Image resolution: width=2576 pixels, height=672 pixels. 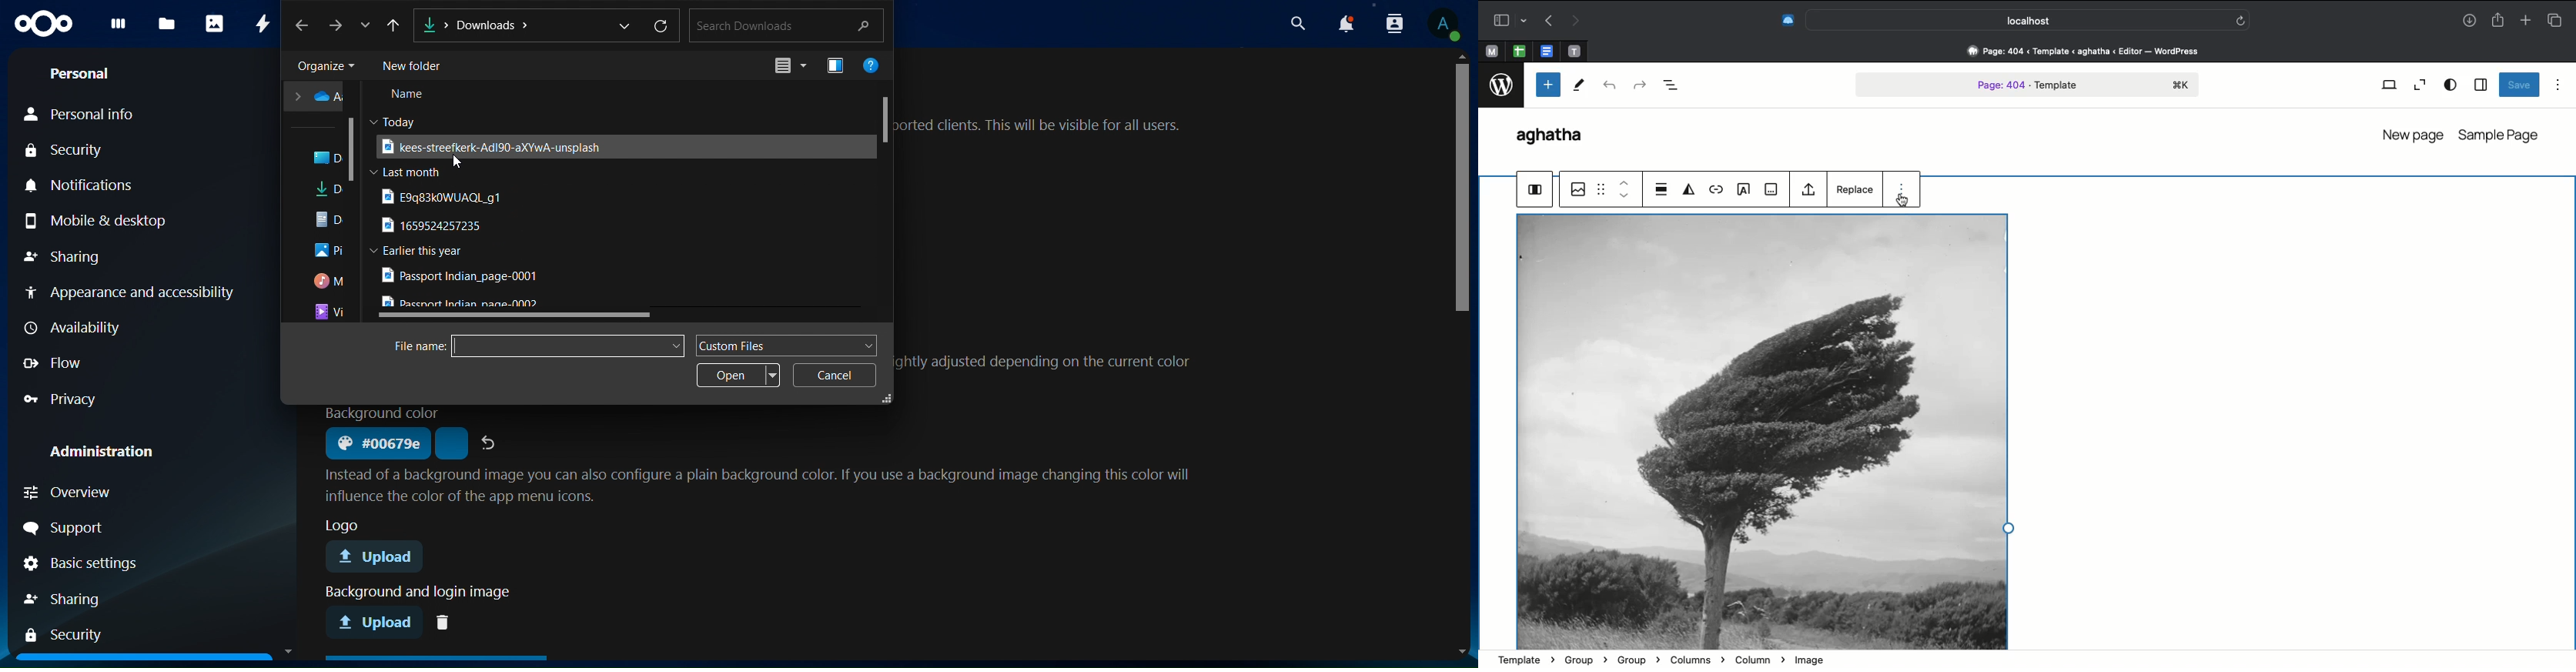 I want to click on sharing, so click(x=75, y=598).